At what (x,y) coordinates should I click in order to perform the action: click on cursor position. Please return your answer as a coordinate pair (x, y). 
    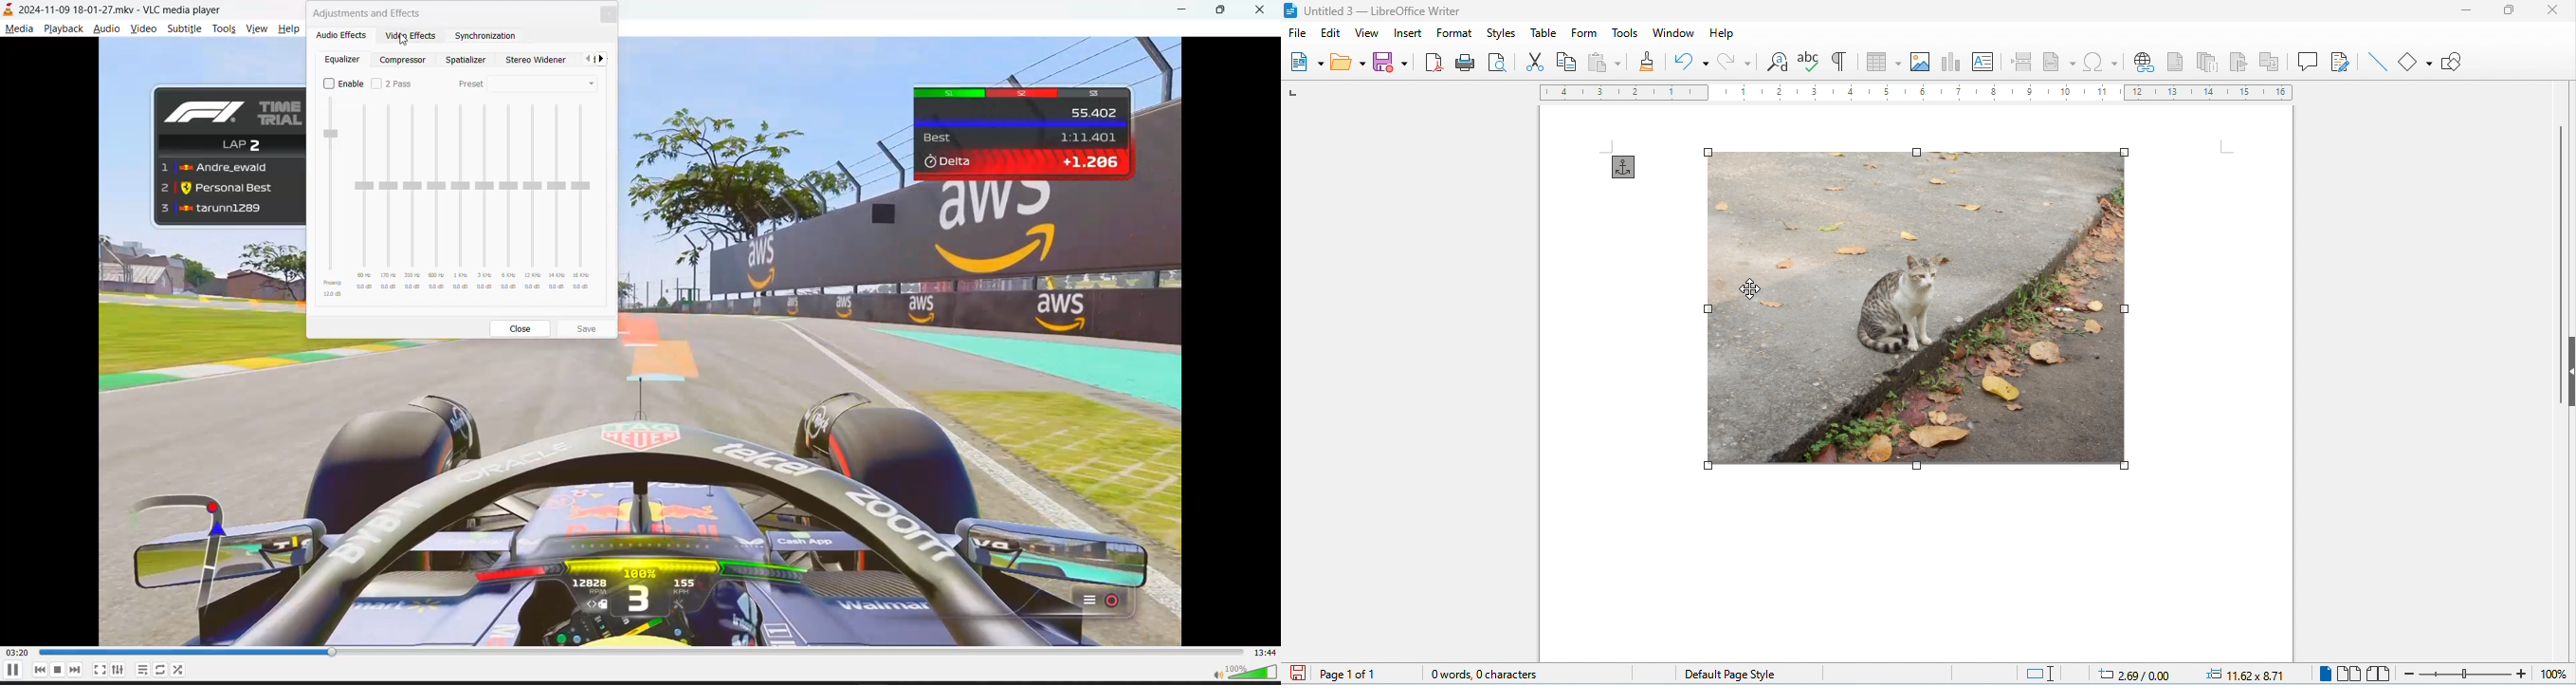
    Looking at the image, I should click on (2126, 673).